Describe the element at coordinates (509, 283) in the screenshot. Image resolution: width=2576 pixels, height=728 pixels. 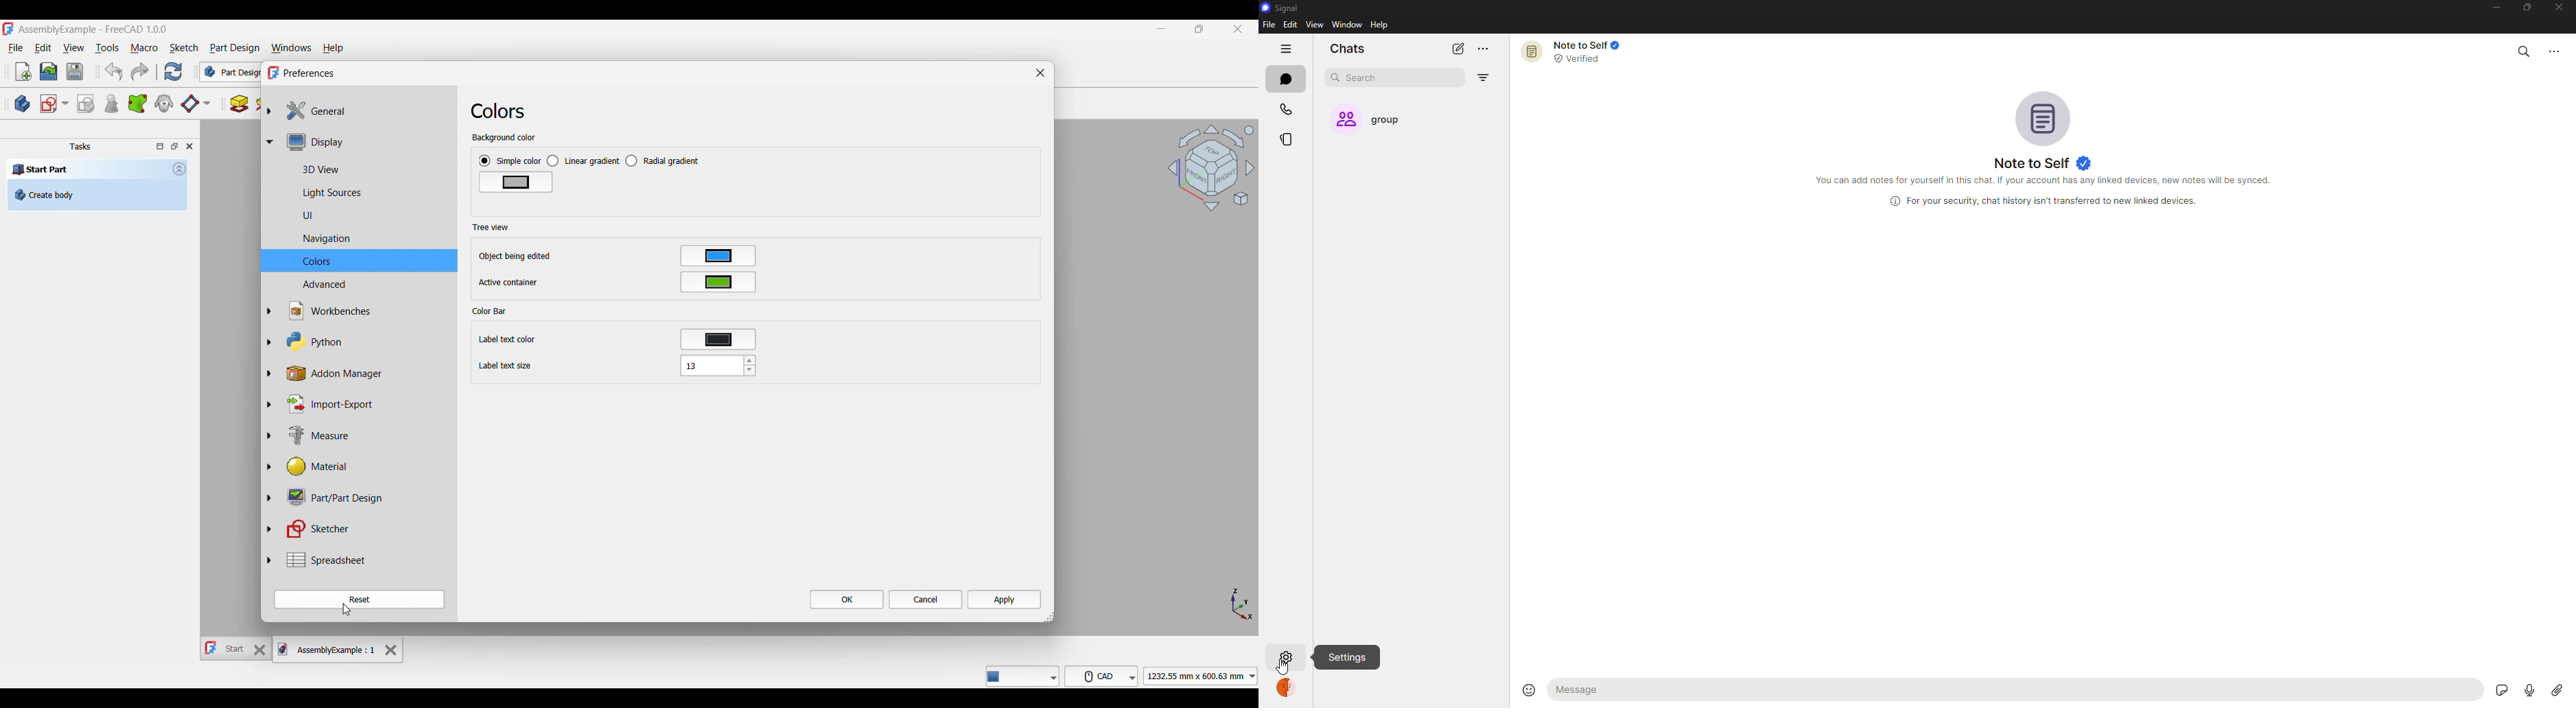
I see `Active container` at that location.